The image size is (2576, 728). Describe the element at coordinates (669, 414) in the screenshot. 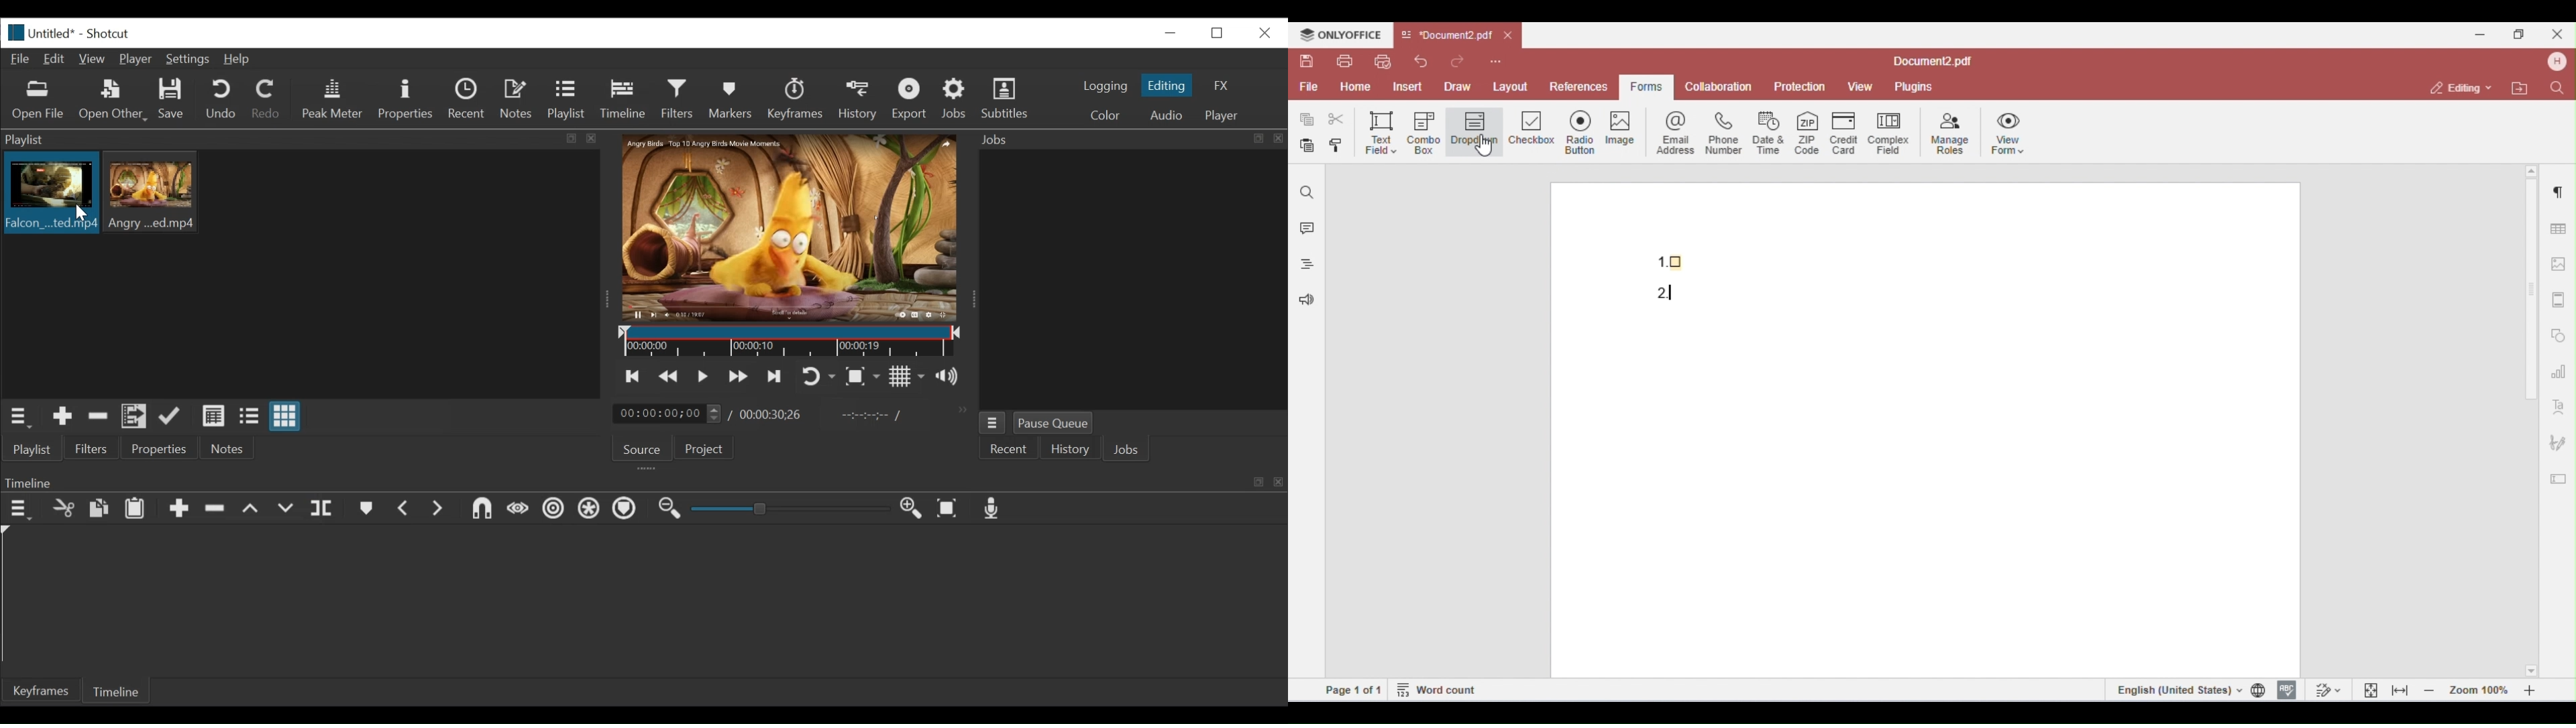

I see `current duration` at that location.